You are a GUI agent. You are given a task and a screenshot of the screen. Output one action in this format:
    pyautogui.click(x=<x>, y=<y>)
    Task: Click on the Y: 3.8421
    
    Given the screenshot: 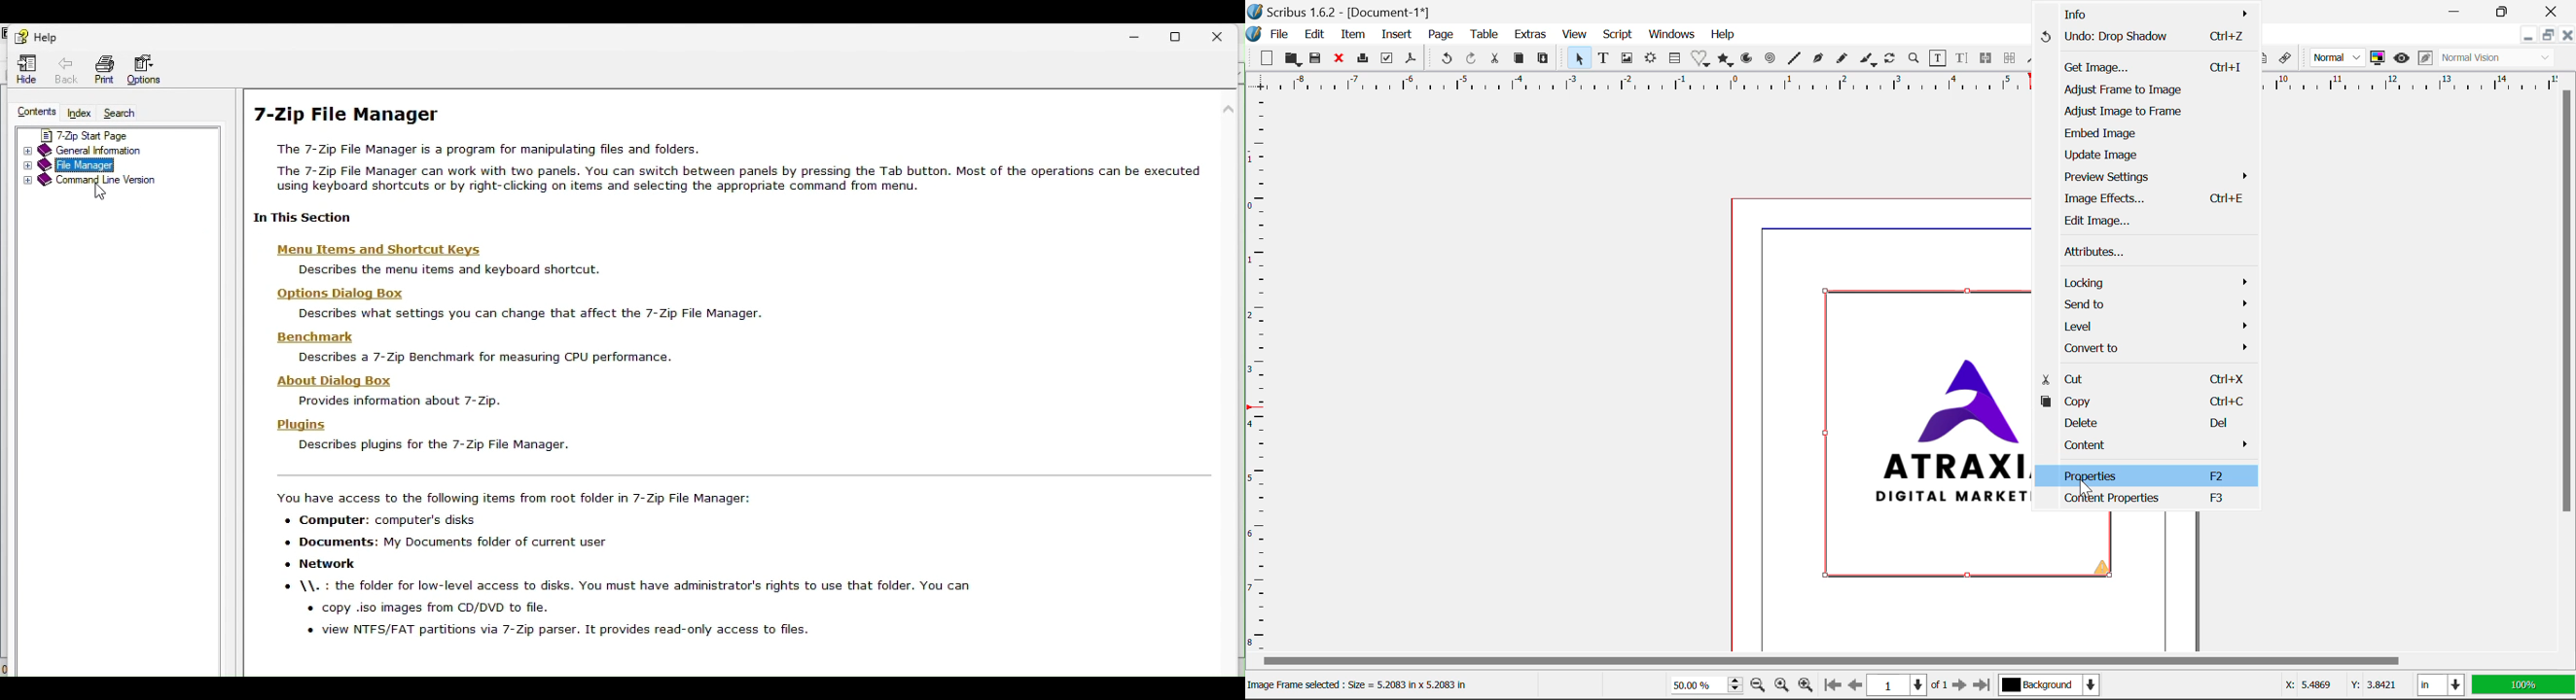 What is the action you would take?
    pyautogui.click(x=2374, y=686)
    